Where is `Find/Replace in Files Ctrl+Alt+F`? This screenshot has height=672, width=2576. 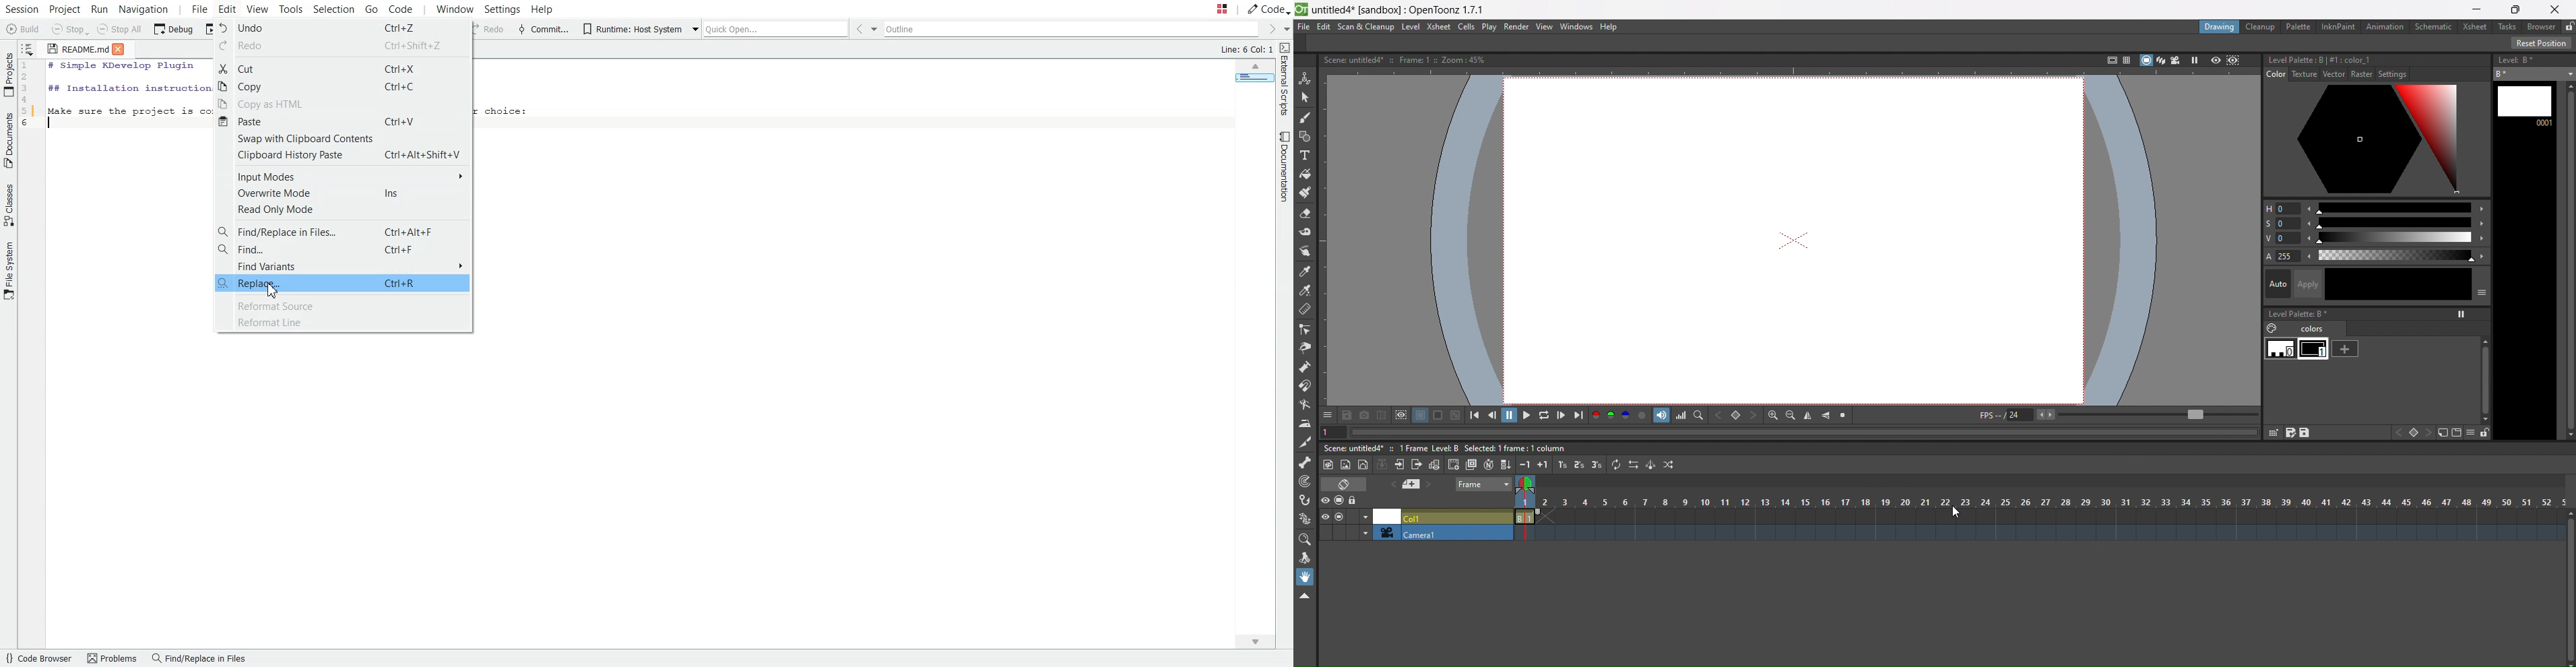
Find/Replace in Files Ctrl+Alt+F is located at coordinates (343, 230).